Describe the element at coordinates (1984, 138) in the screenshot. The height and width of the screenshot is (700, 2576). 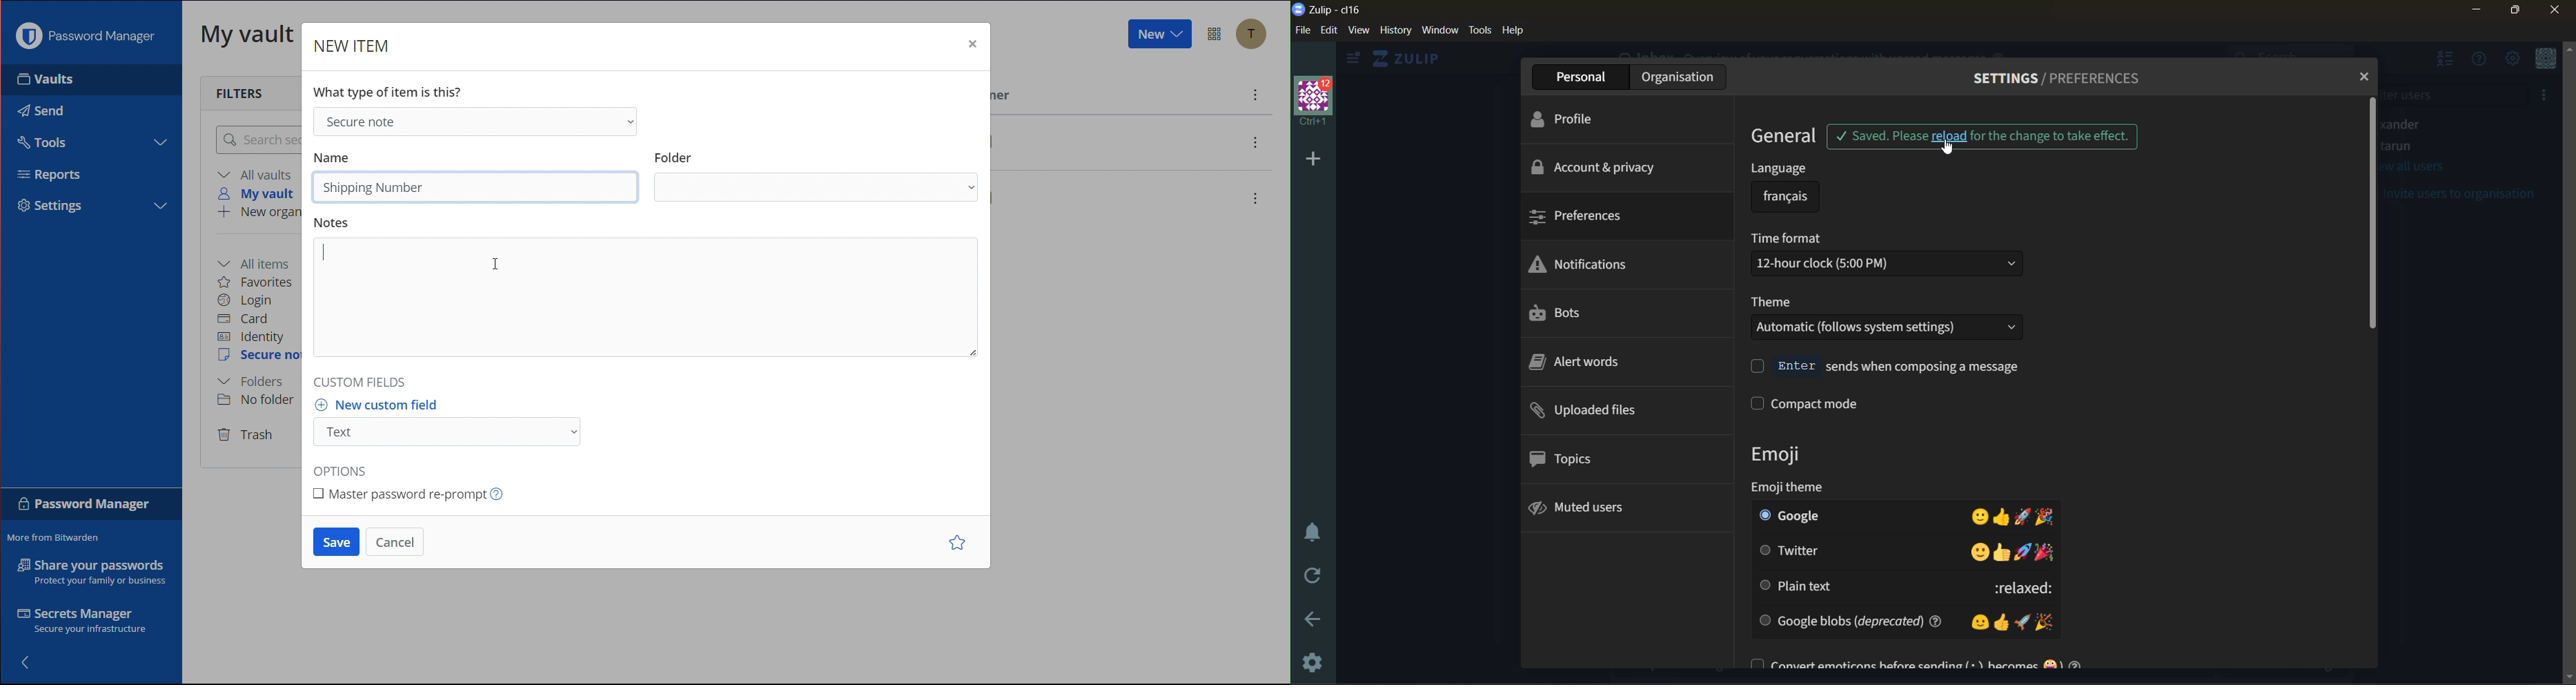
I see `language change notification` at that location.